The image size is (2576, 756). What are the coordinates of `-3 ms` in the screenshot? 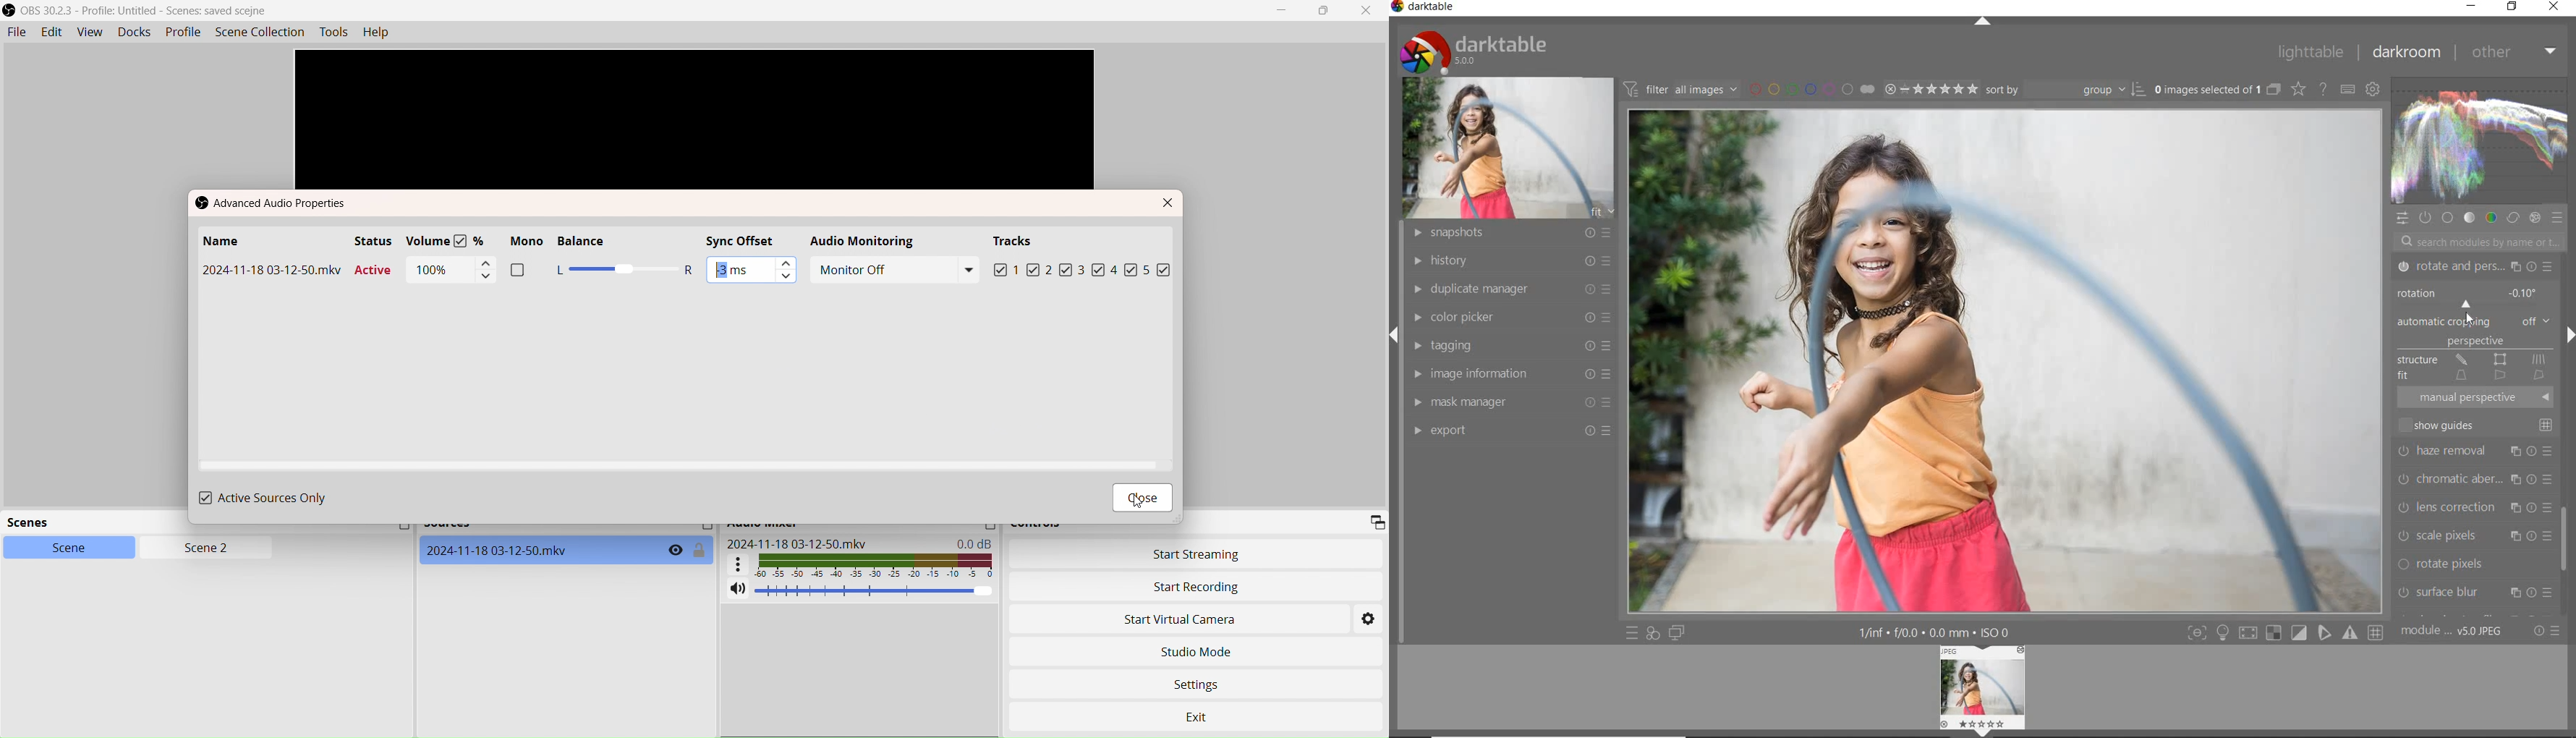 It's located at (731, 268).